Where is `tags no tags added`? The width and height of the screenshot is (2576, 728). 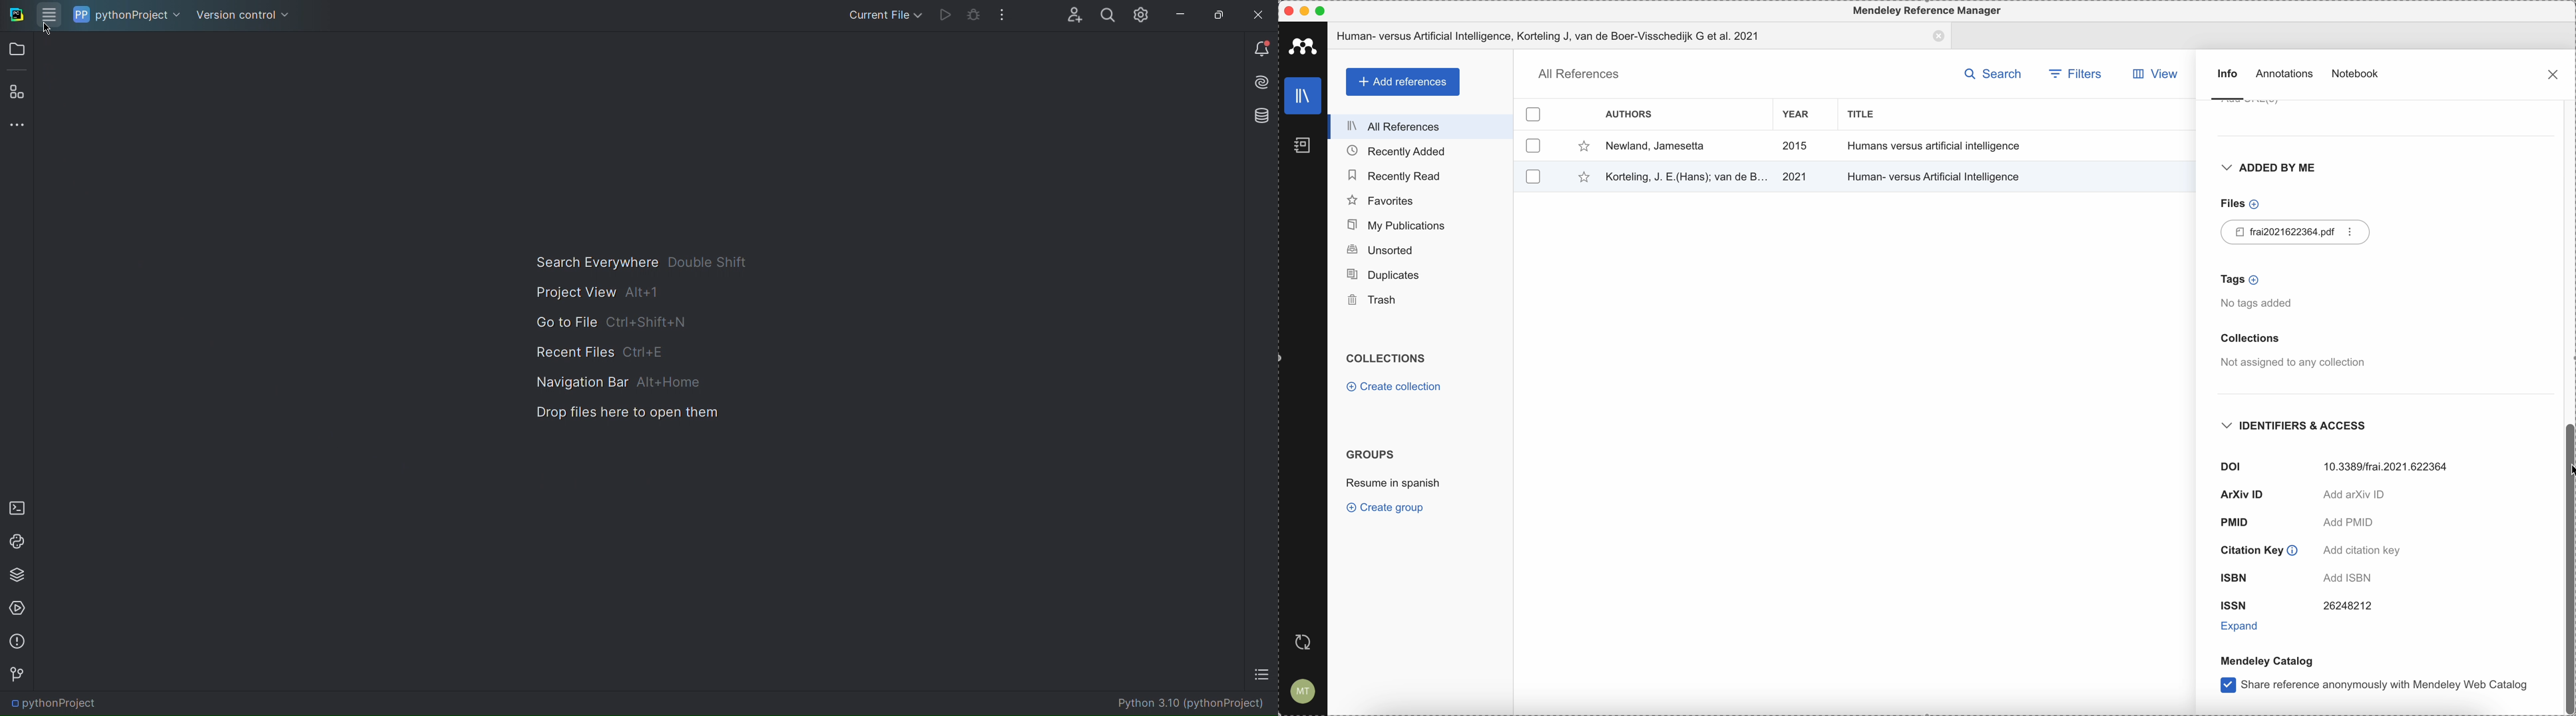
tags no tags added is located at coordinates (2260, 292).